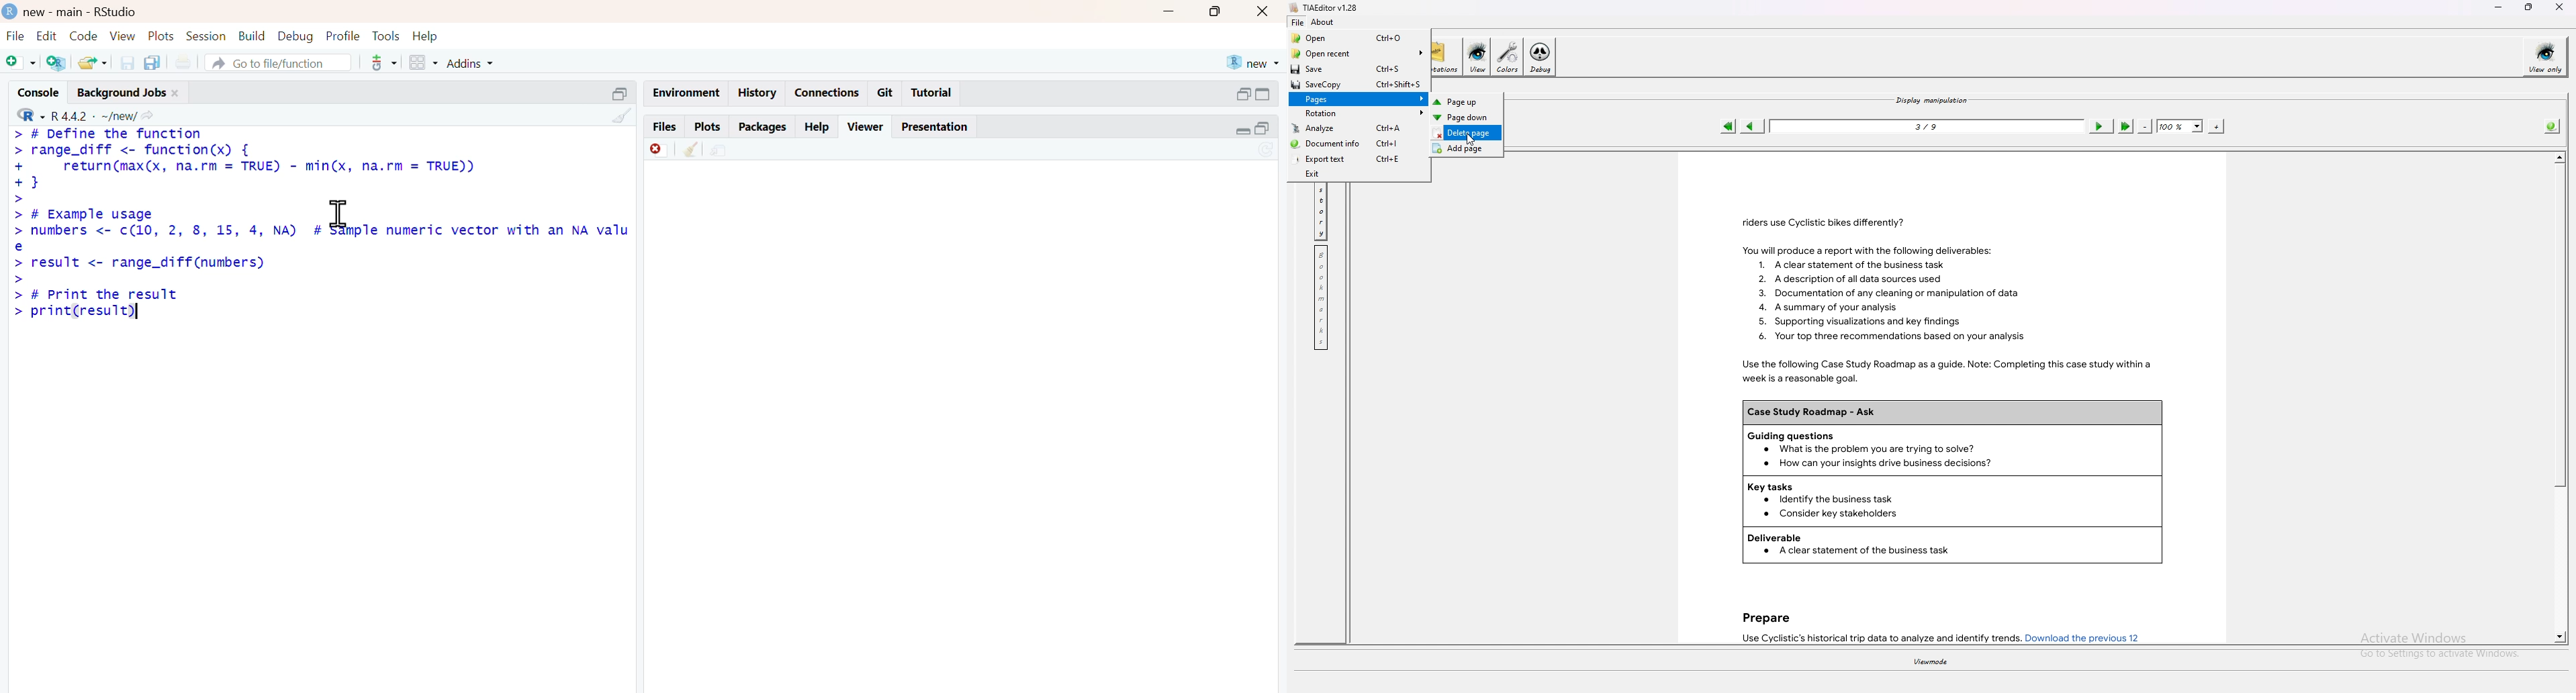 The image size is (2576, 700). What do you see at coordinates (75, 313) in the screenshot?
I see `> print(result)` at bounding box center [75, 313].